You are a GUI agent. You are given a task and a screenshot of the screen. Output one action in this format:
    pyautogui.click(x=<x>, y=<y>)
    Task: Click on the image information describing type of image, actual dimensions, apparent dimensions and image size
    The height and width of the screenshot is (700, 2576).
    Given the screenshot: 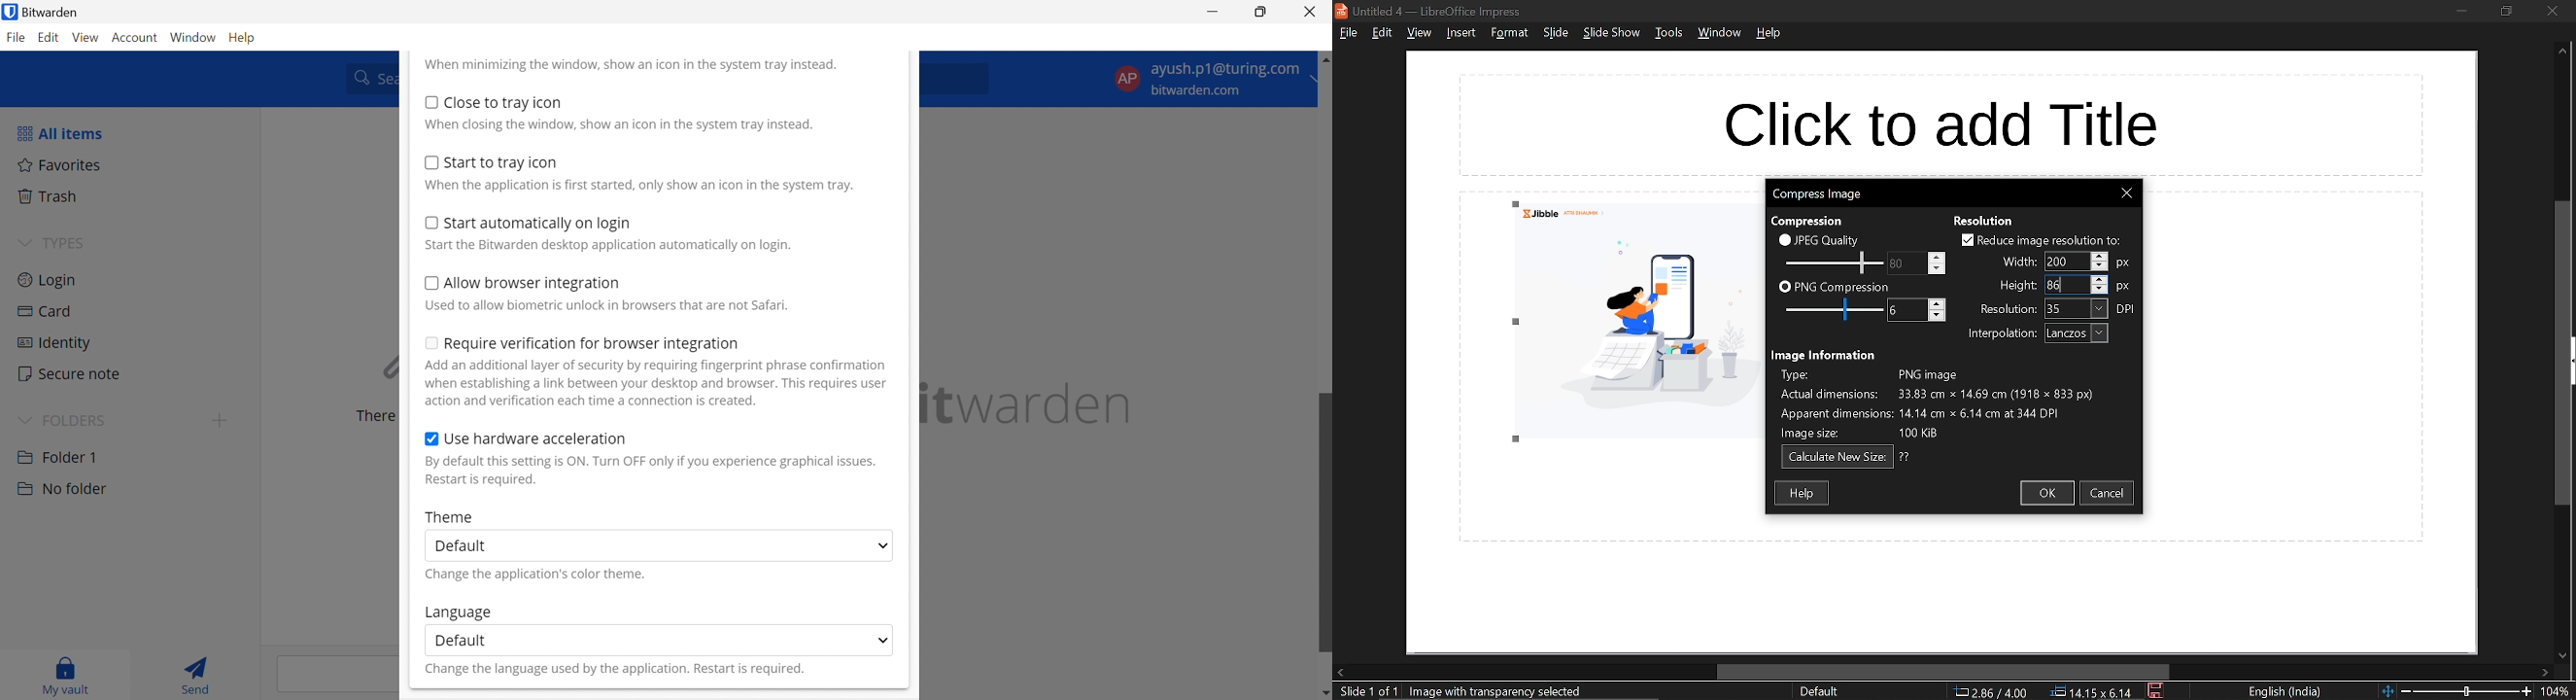 What is the action you would take?
    pyautogui.click(x=1948, y=404)
    